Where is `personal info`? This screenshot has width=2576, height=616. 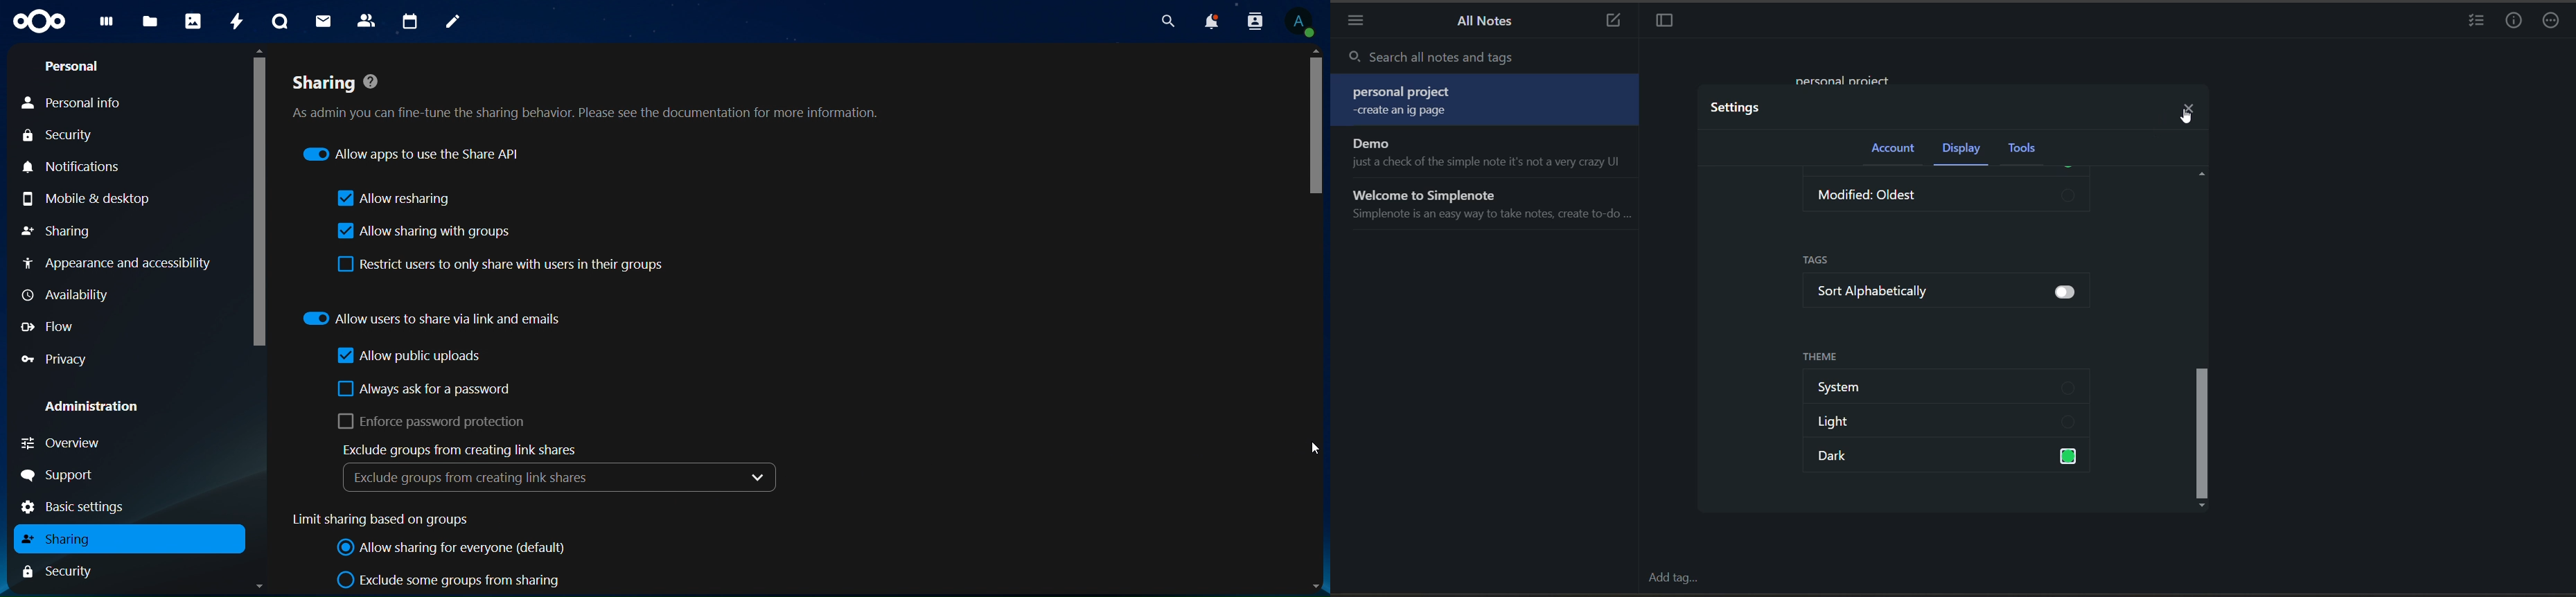 personal info is located at coordinates (73, 103).